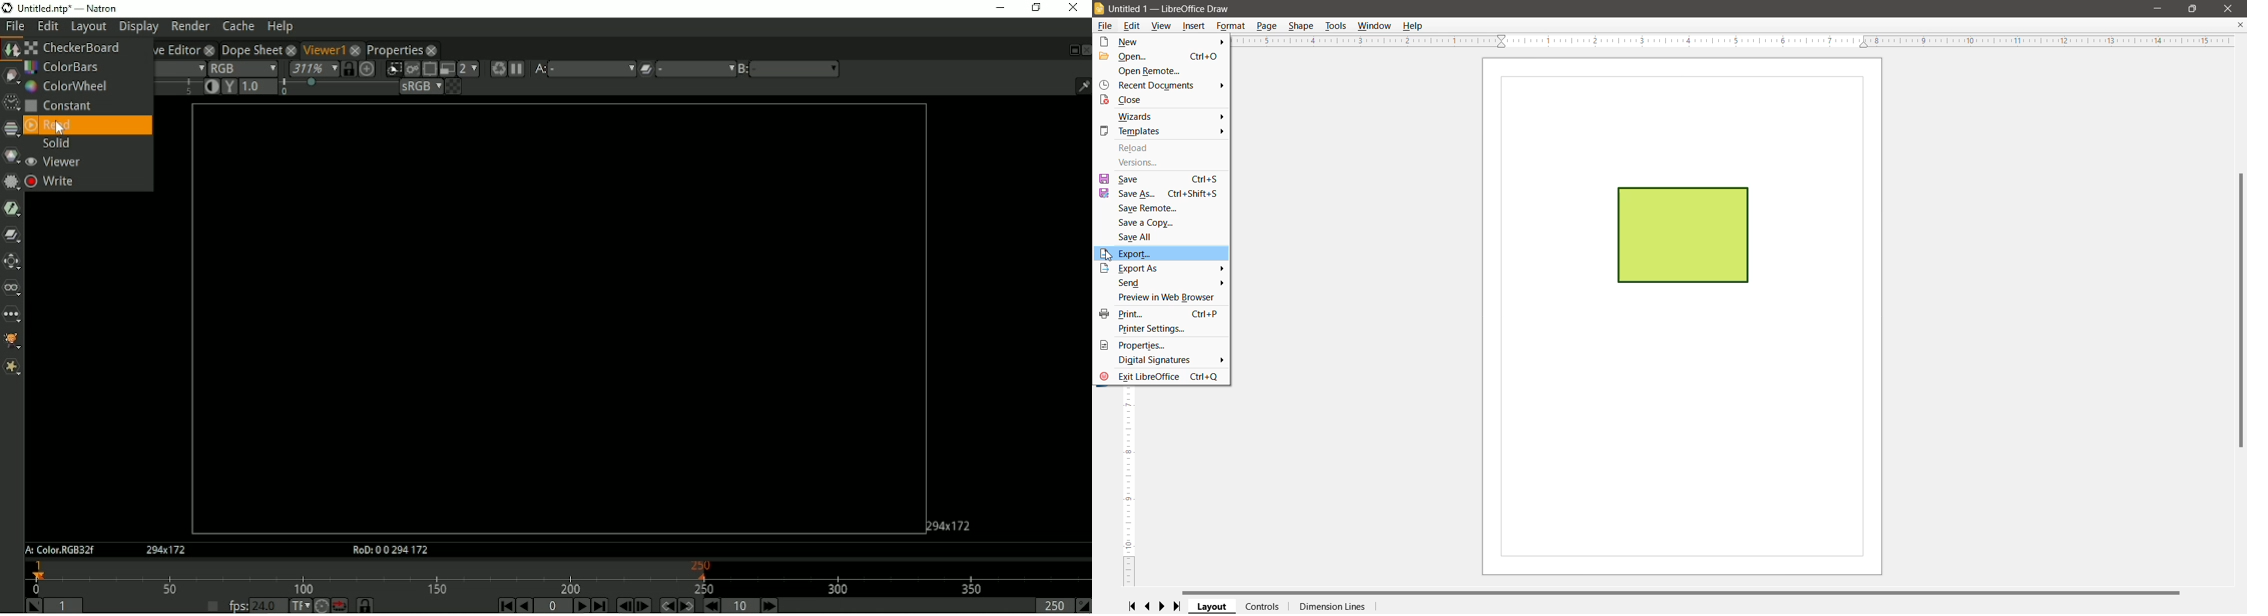 The width and height of the screenshot is (2268, 616). Describe the element at coordinates (1376, 26) in the screenshot. I see `Window` at that location.